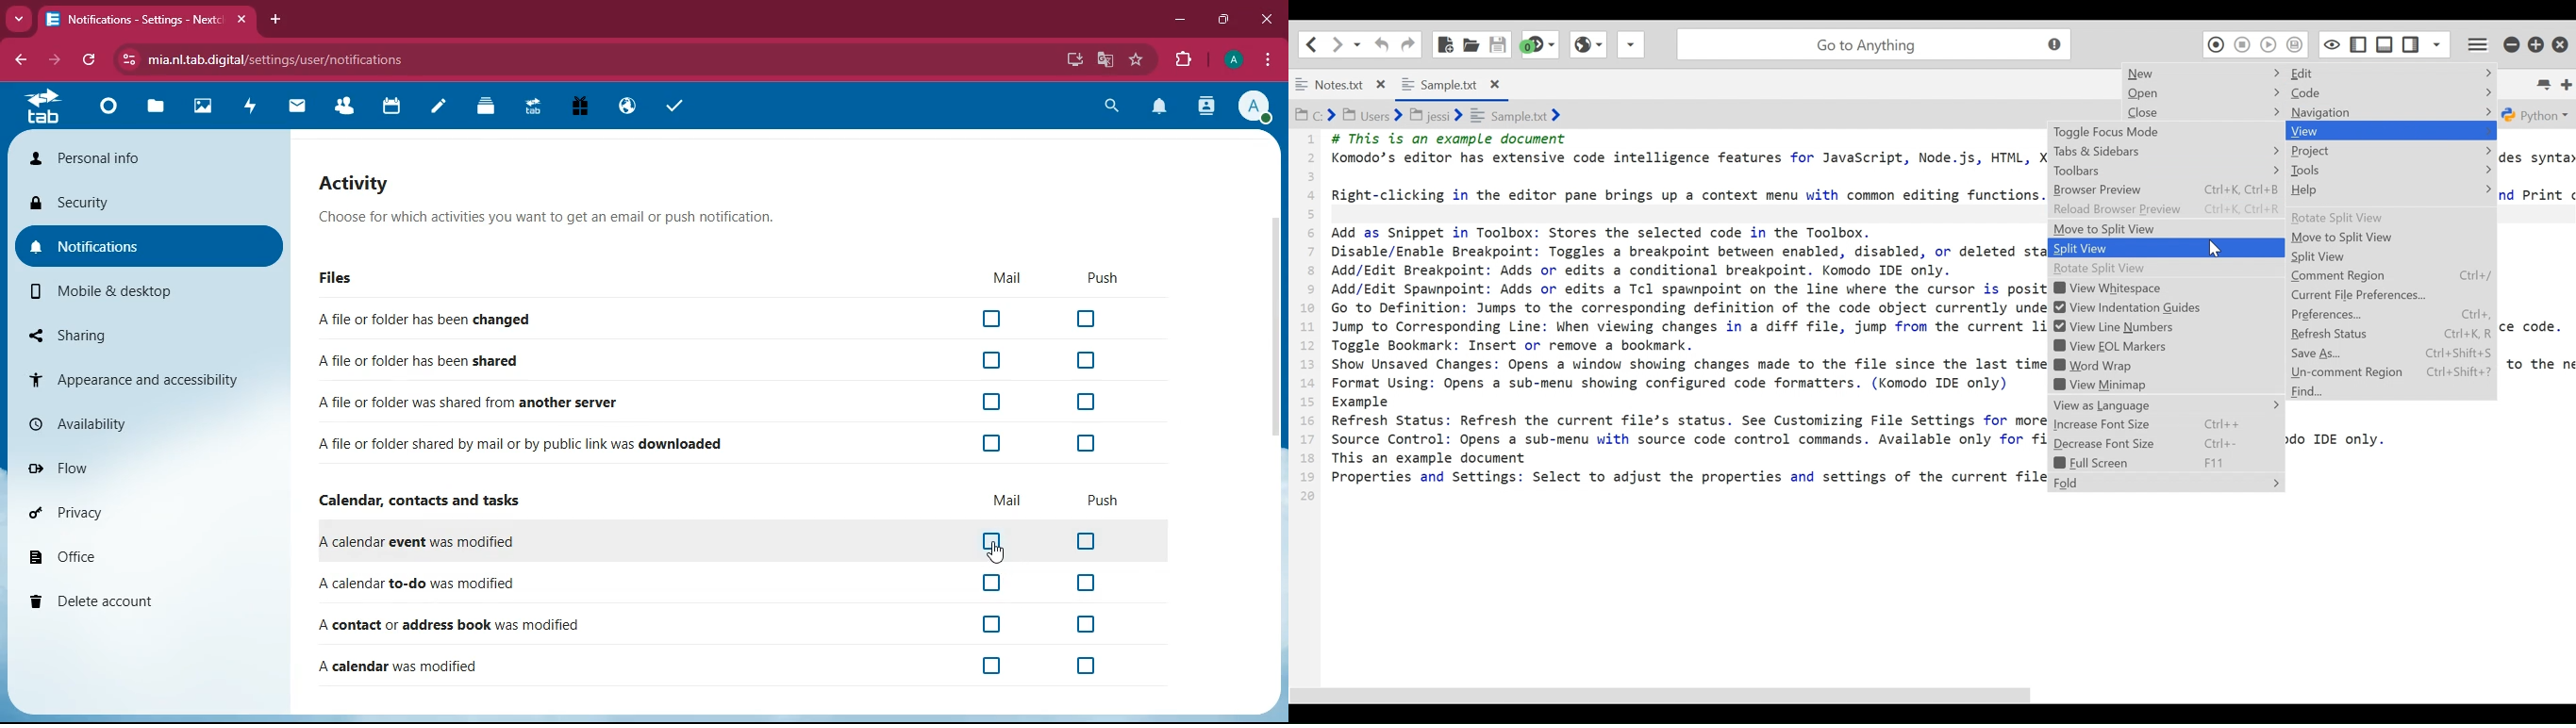  Describe the element at coordinates (1269, 59) in the screenshot. I see `options` at that location.